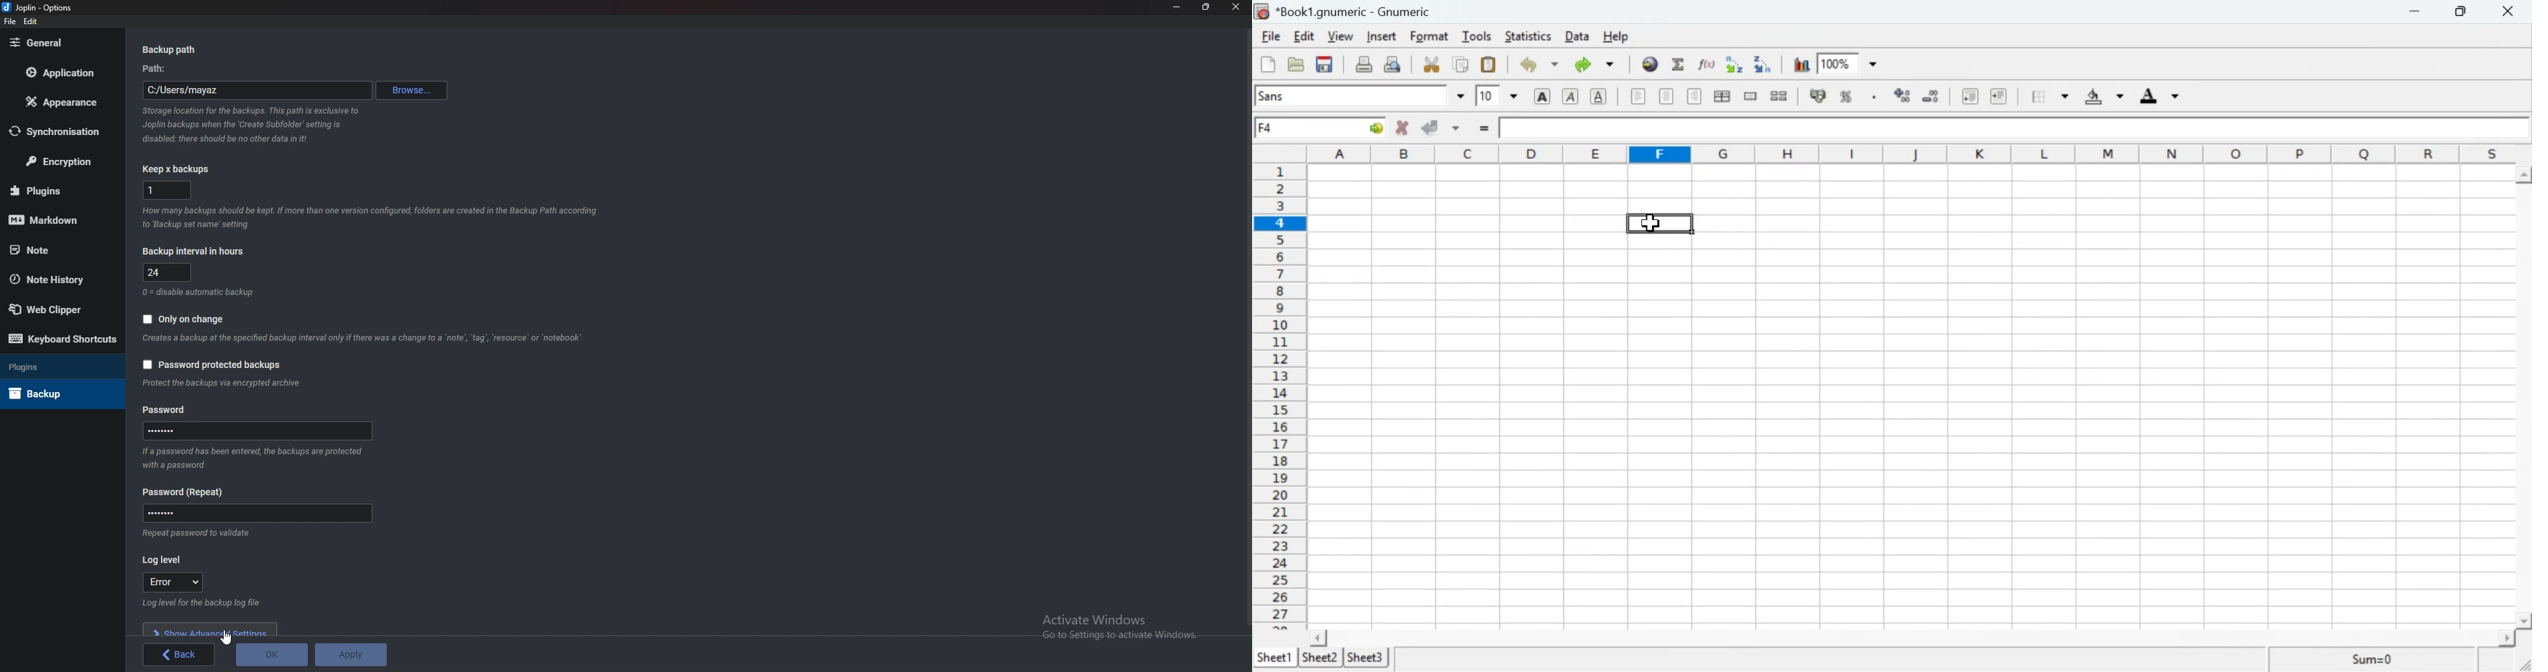 This screenshot has height=672, width=2548. What do you see at coordinates (416, 90) in the screenshot?
I see `Browse` at bounding box center [416, 90].